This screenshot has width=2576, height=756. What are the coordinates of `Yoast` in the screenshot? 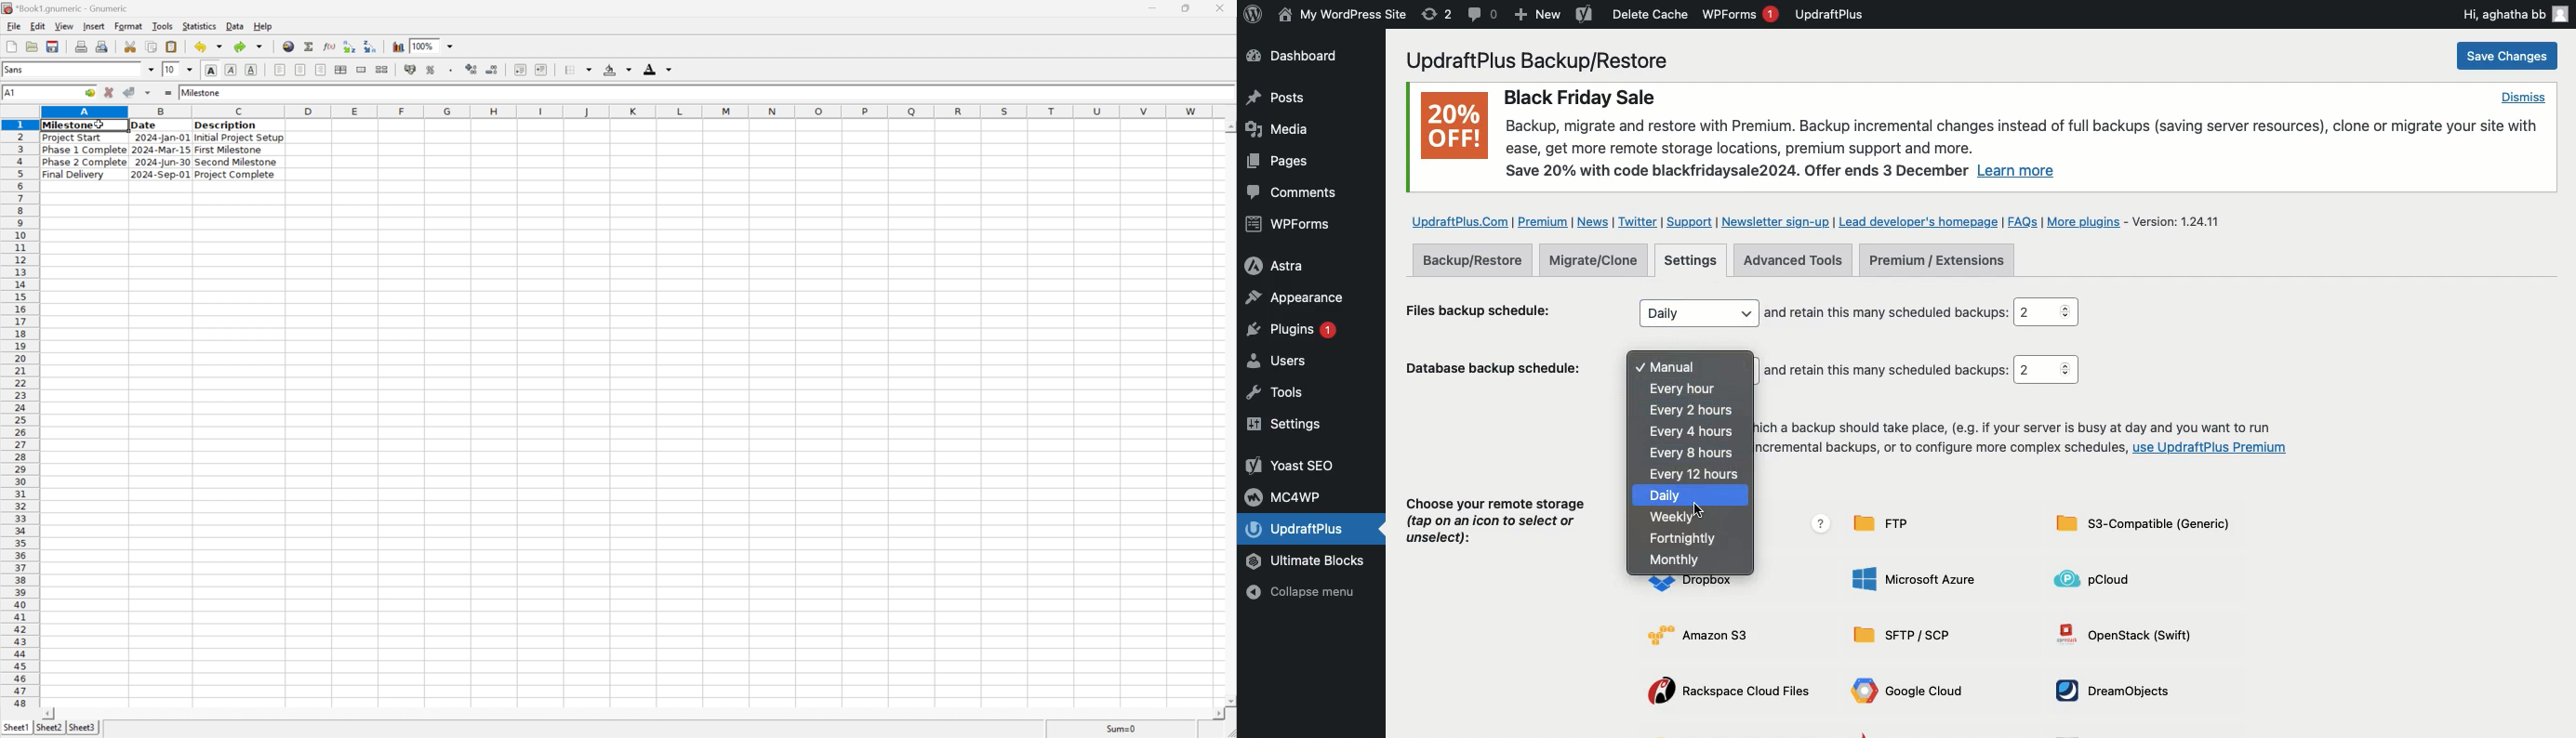 It's located at (1583, 16).